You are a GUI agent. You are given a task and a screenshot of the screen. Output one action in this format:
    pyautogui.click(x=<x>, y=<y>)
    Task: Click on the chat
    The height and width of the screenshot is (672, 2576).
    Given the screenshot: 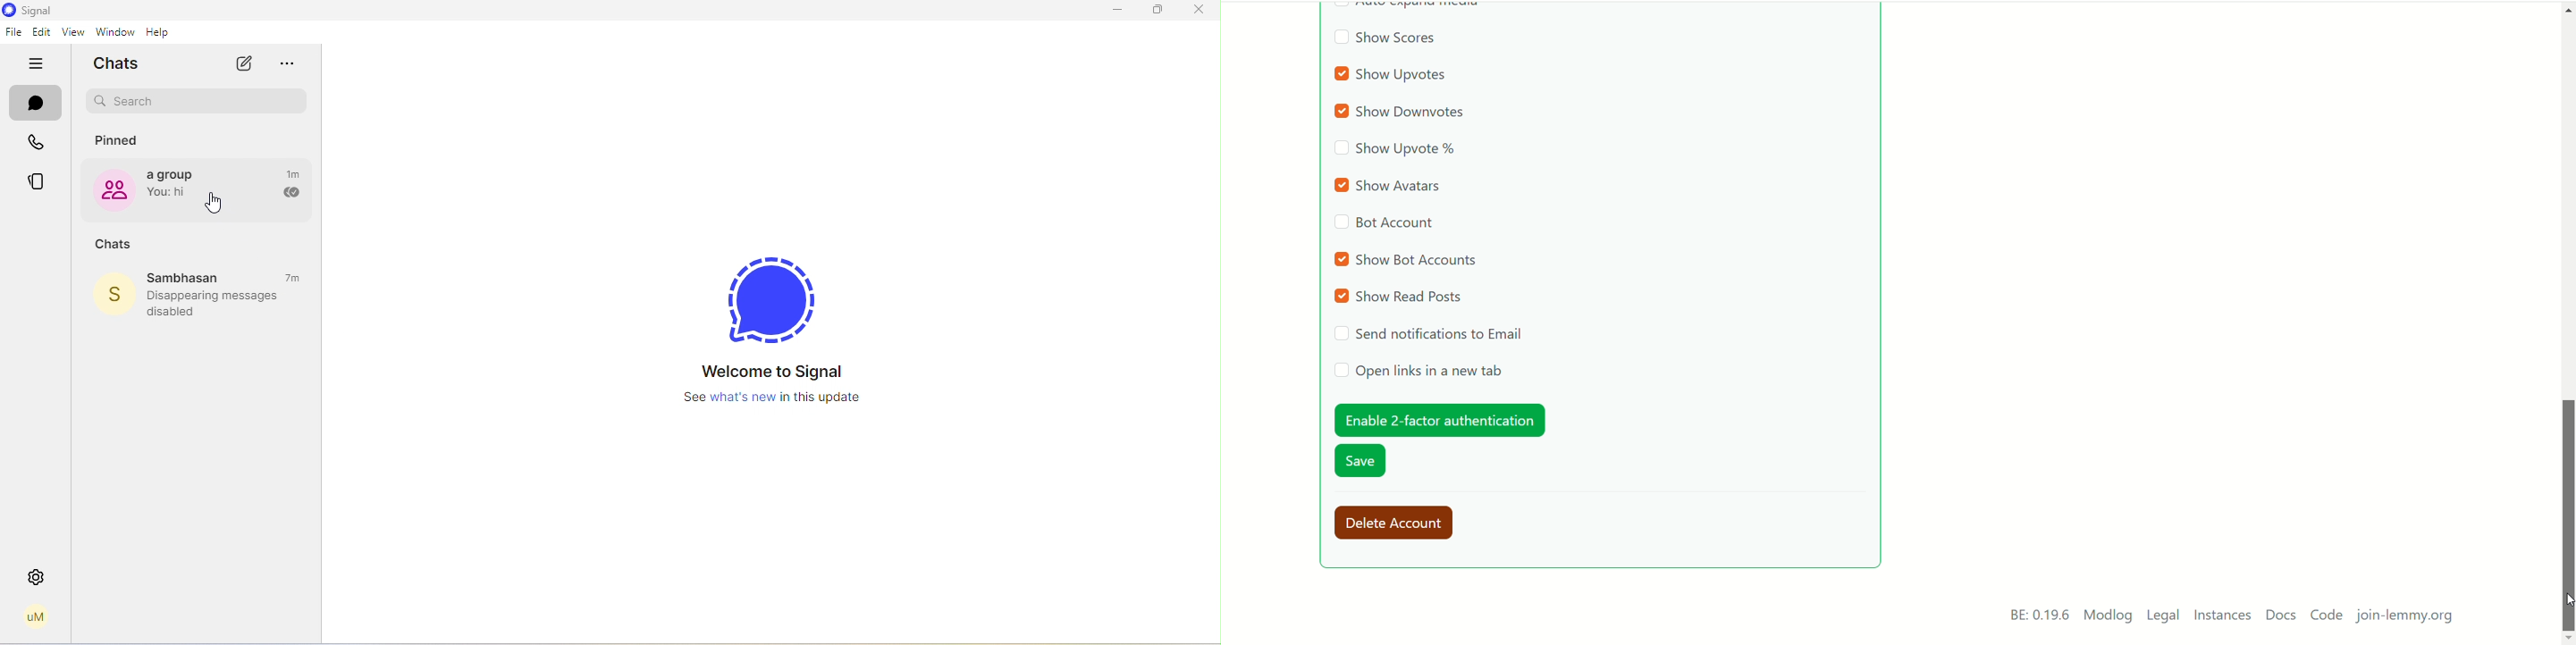 What is the action you would take?
    pyautogui.click(x=37, y=105)
    